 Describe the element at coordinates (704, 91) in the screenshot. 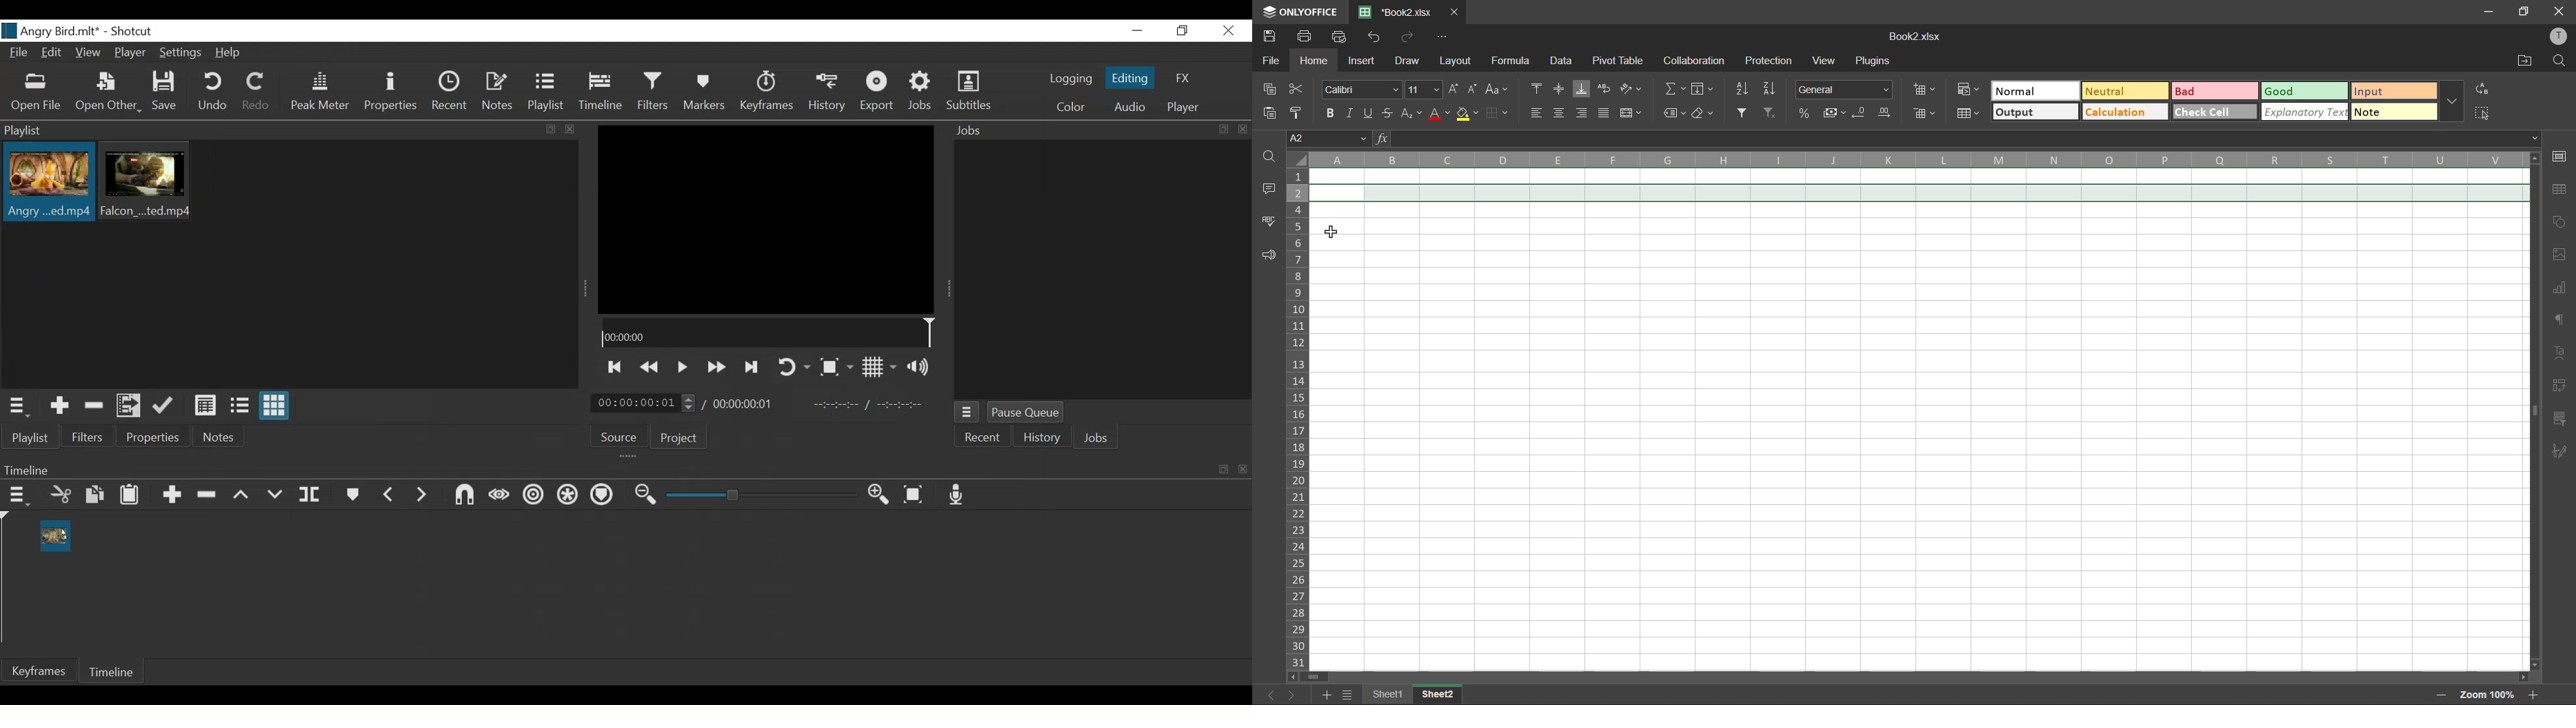

I see `Markers` at that location.